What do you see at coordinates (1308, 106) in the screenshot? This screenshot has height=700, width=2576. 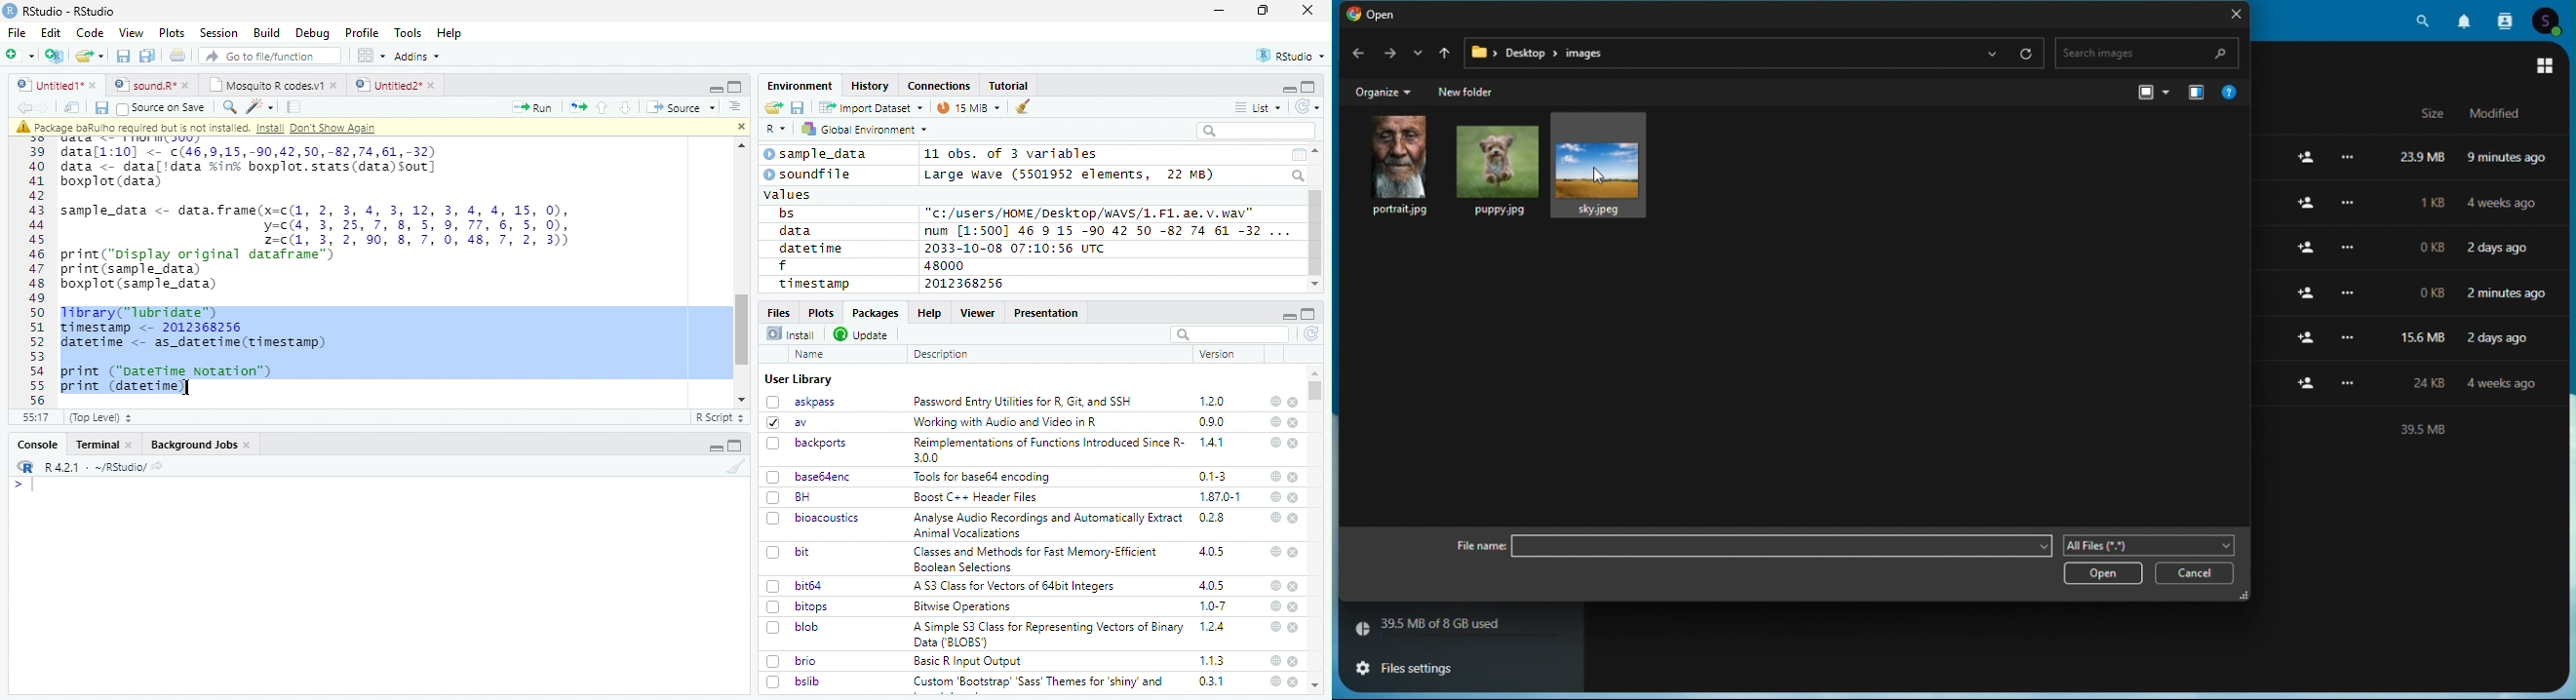 I see `Refresh` at bounding box center [1308, 106].